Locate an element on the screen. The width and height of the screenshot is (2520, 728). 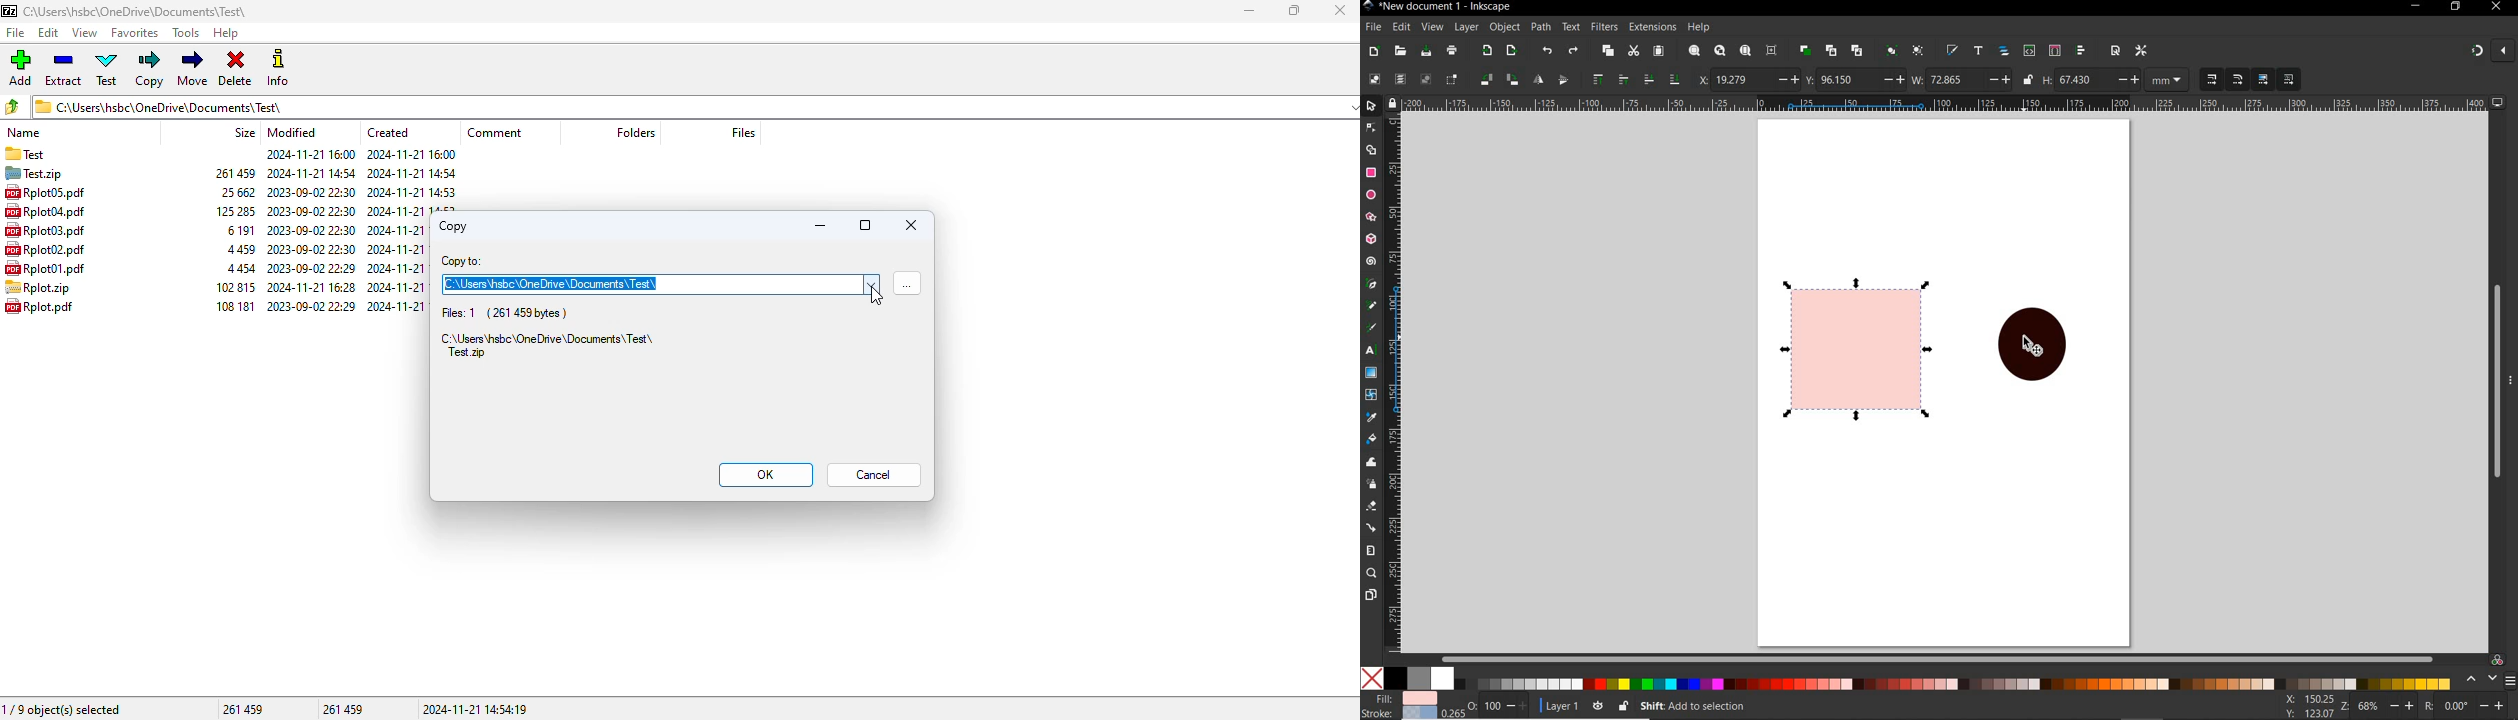
modified date & time is located at coordinates (311, 306).